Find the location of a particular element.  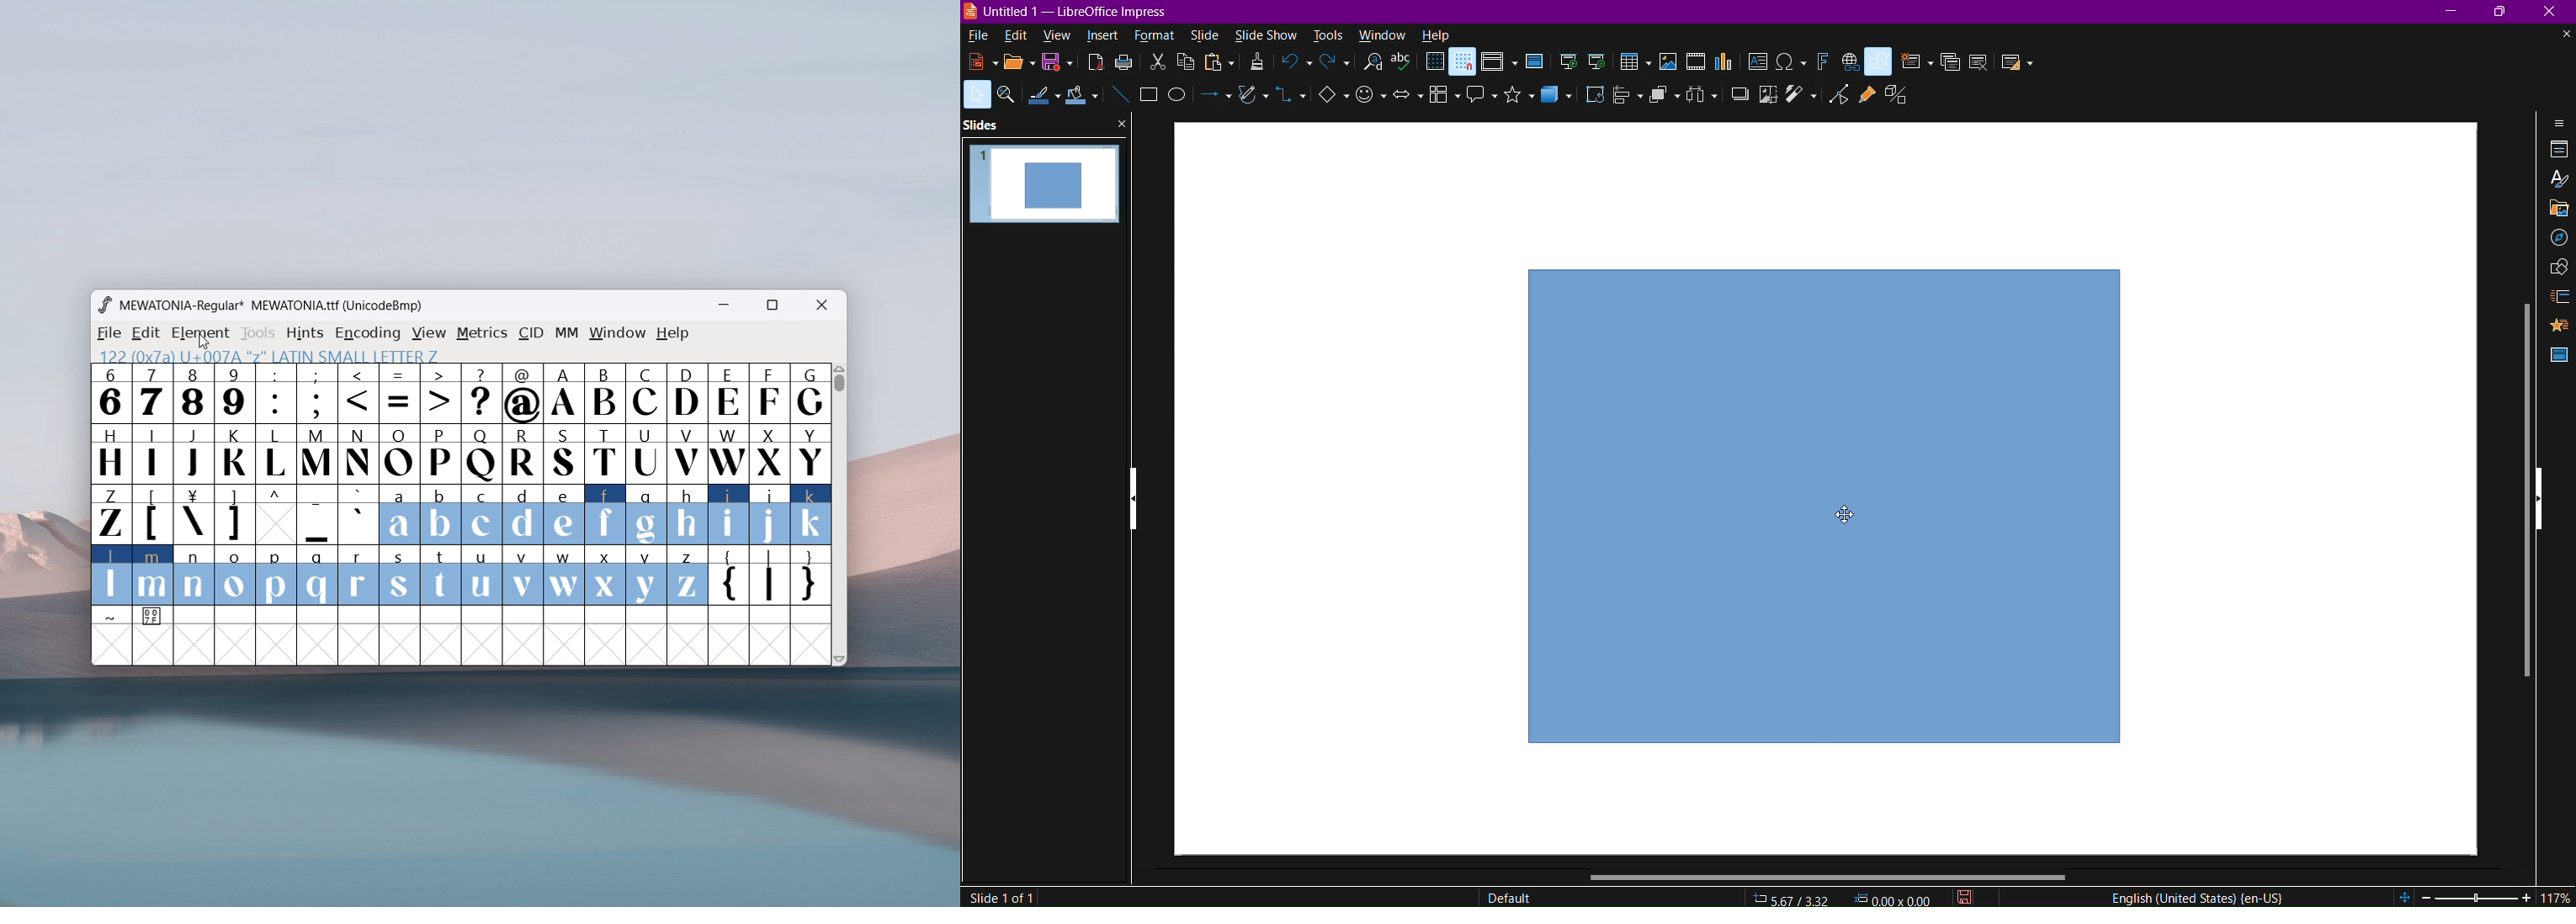

cursor is located at coordinates (204, 343).